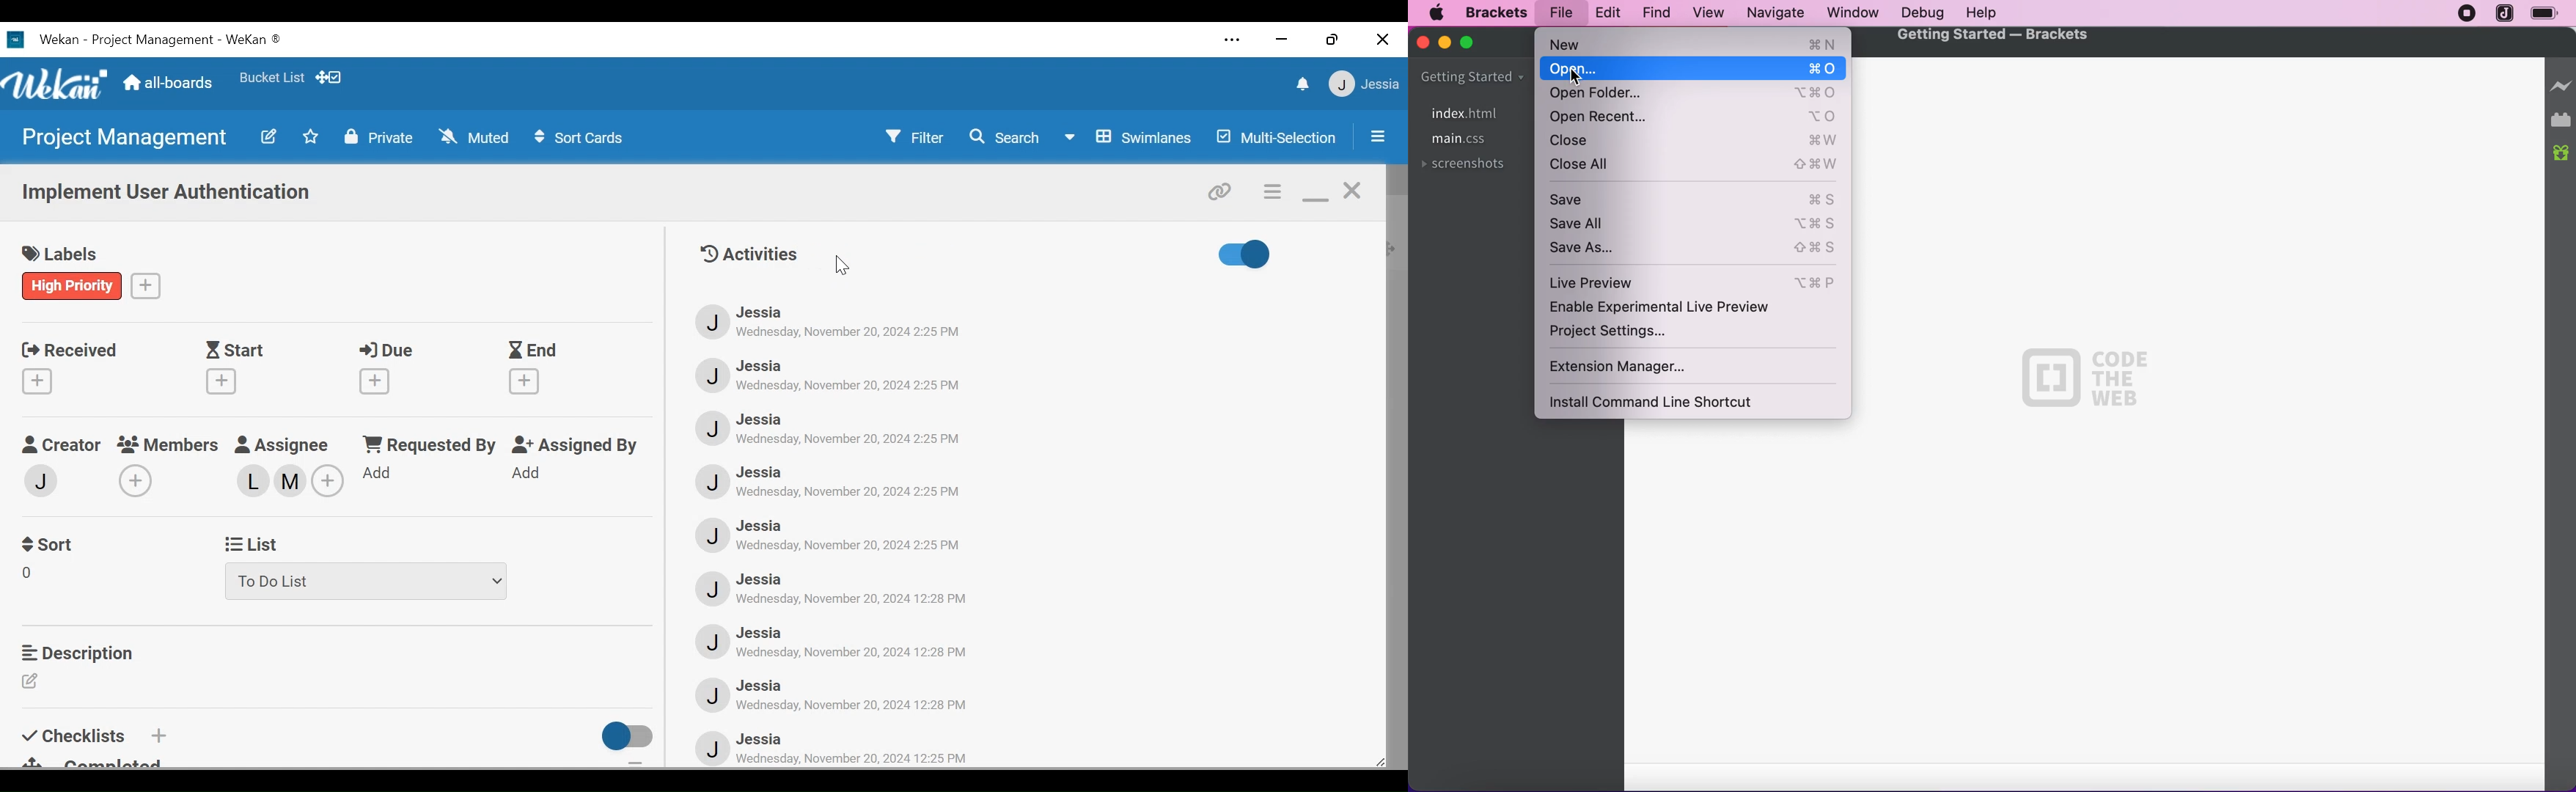  Describe the element at coordinates (851, 494) in the screenshot. I see `Date` at that location.